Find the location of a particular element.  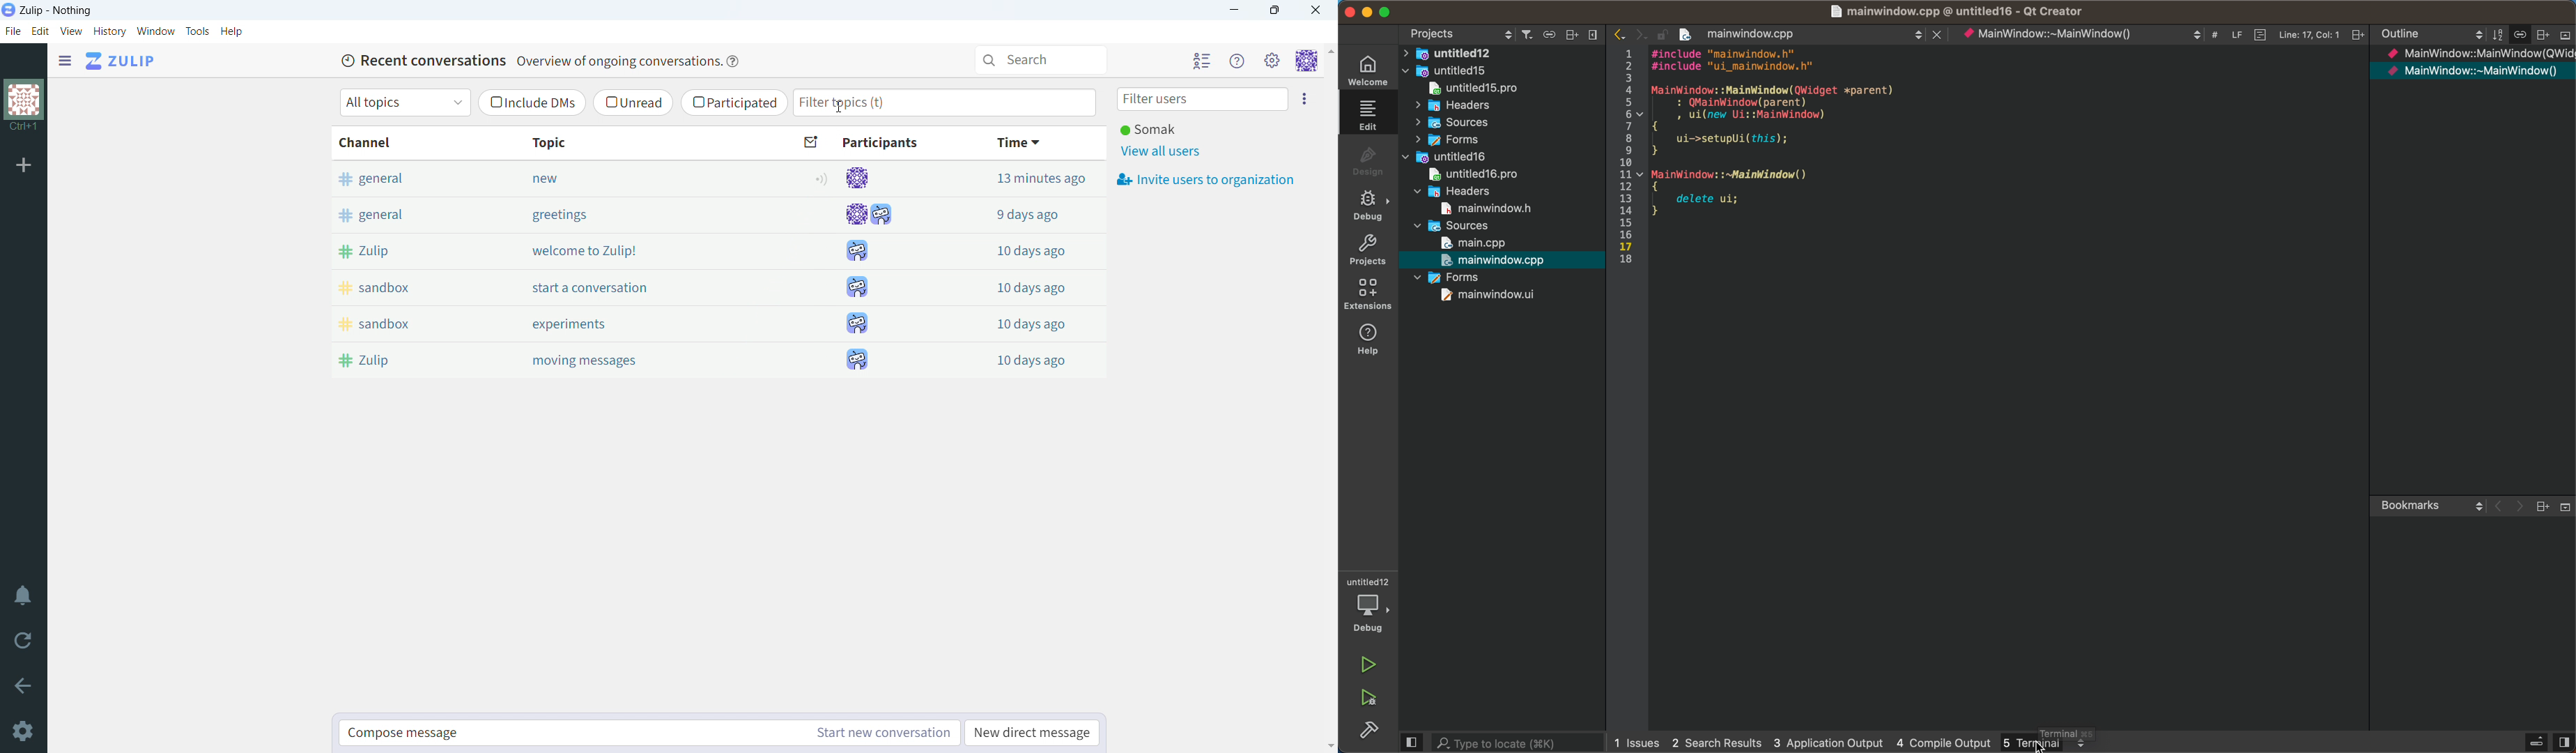

minimize is located at coordinates (1367, 11).